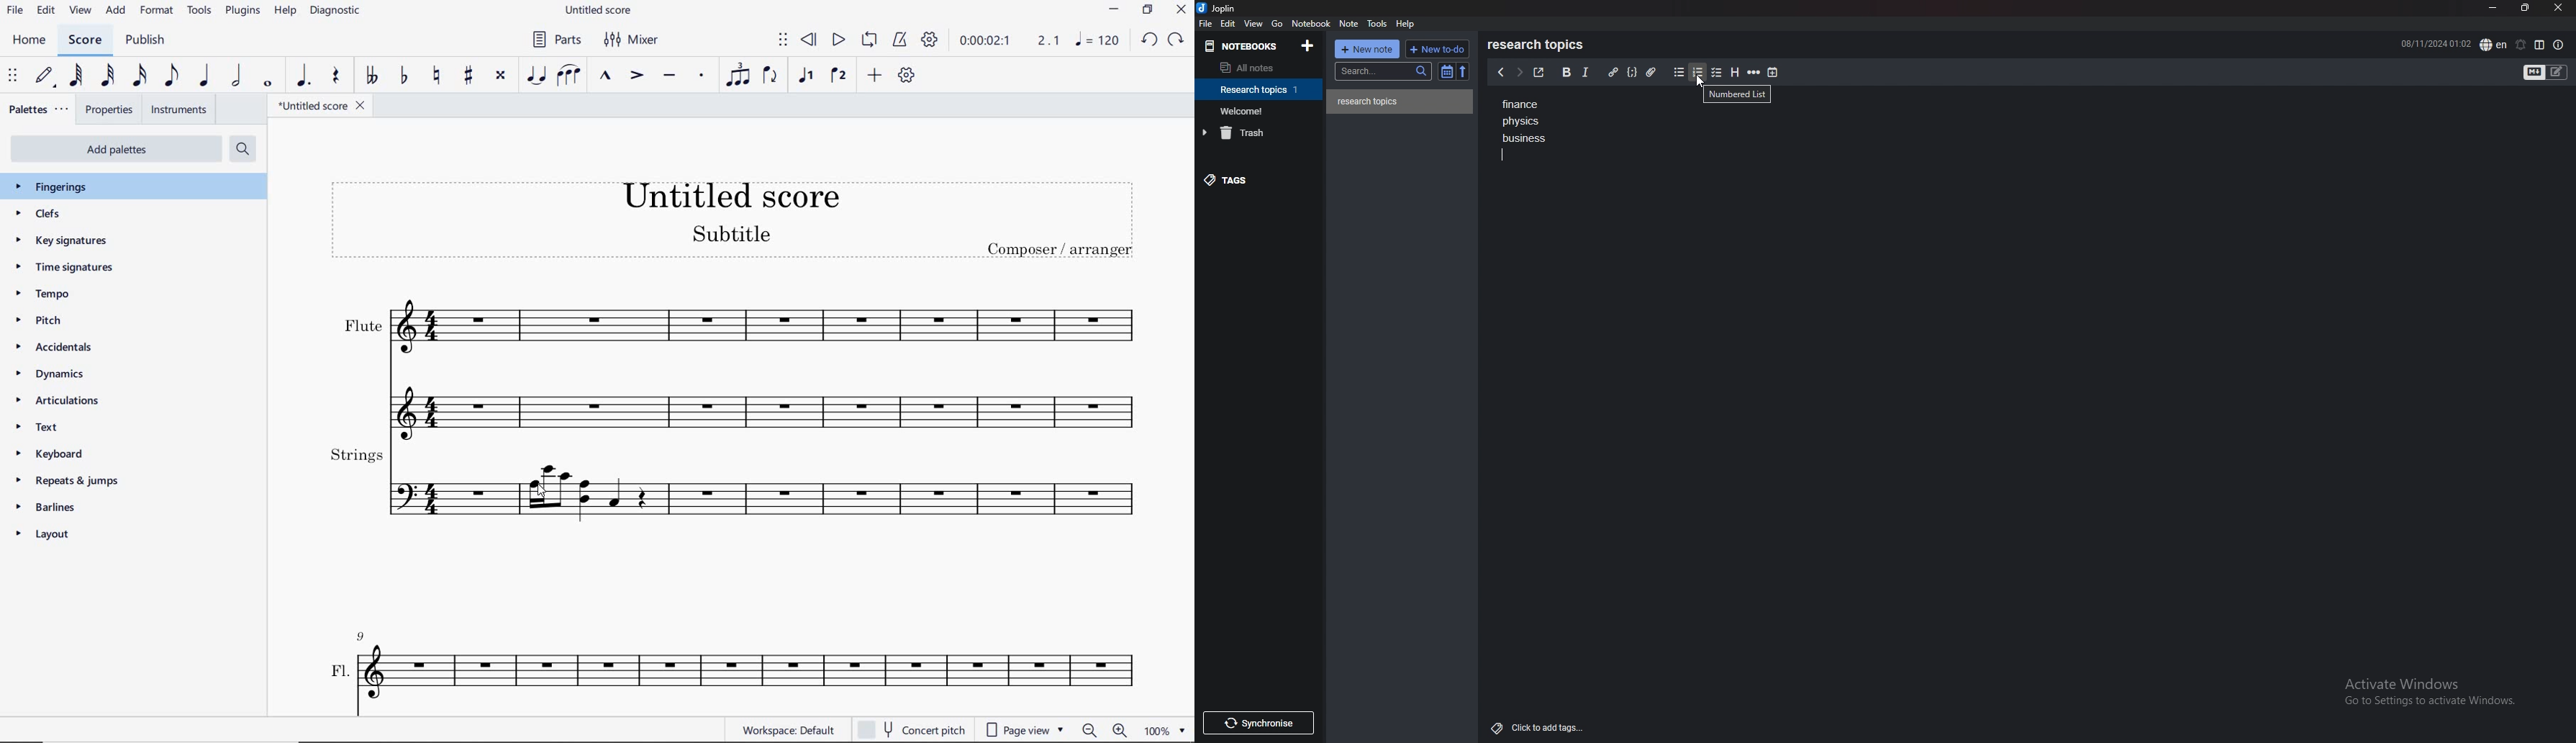  Describe the element at coordinates (1679, 73) in the screenshot. I see `bullet list` at that location.